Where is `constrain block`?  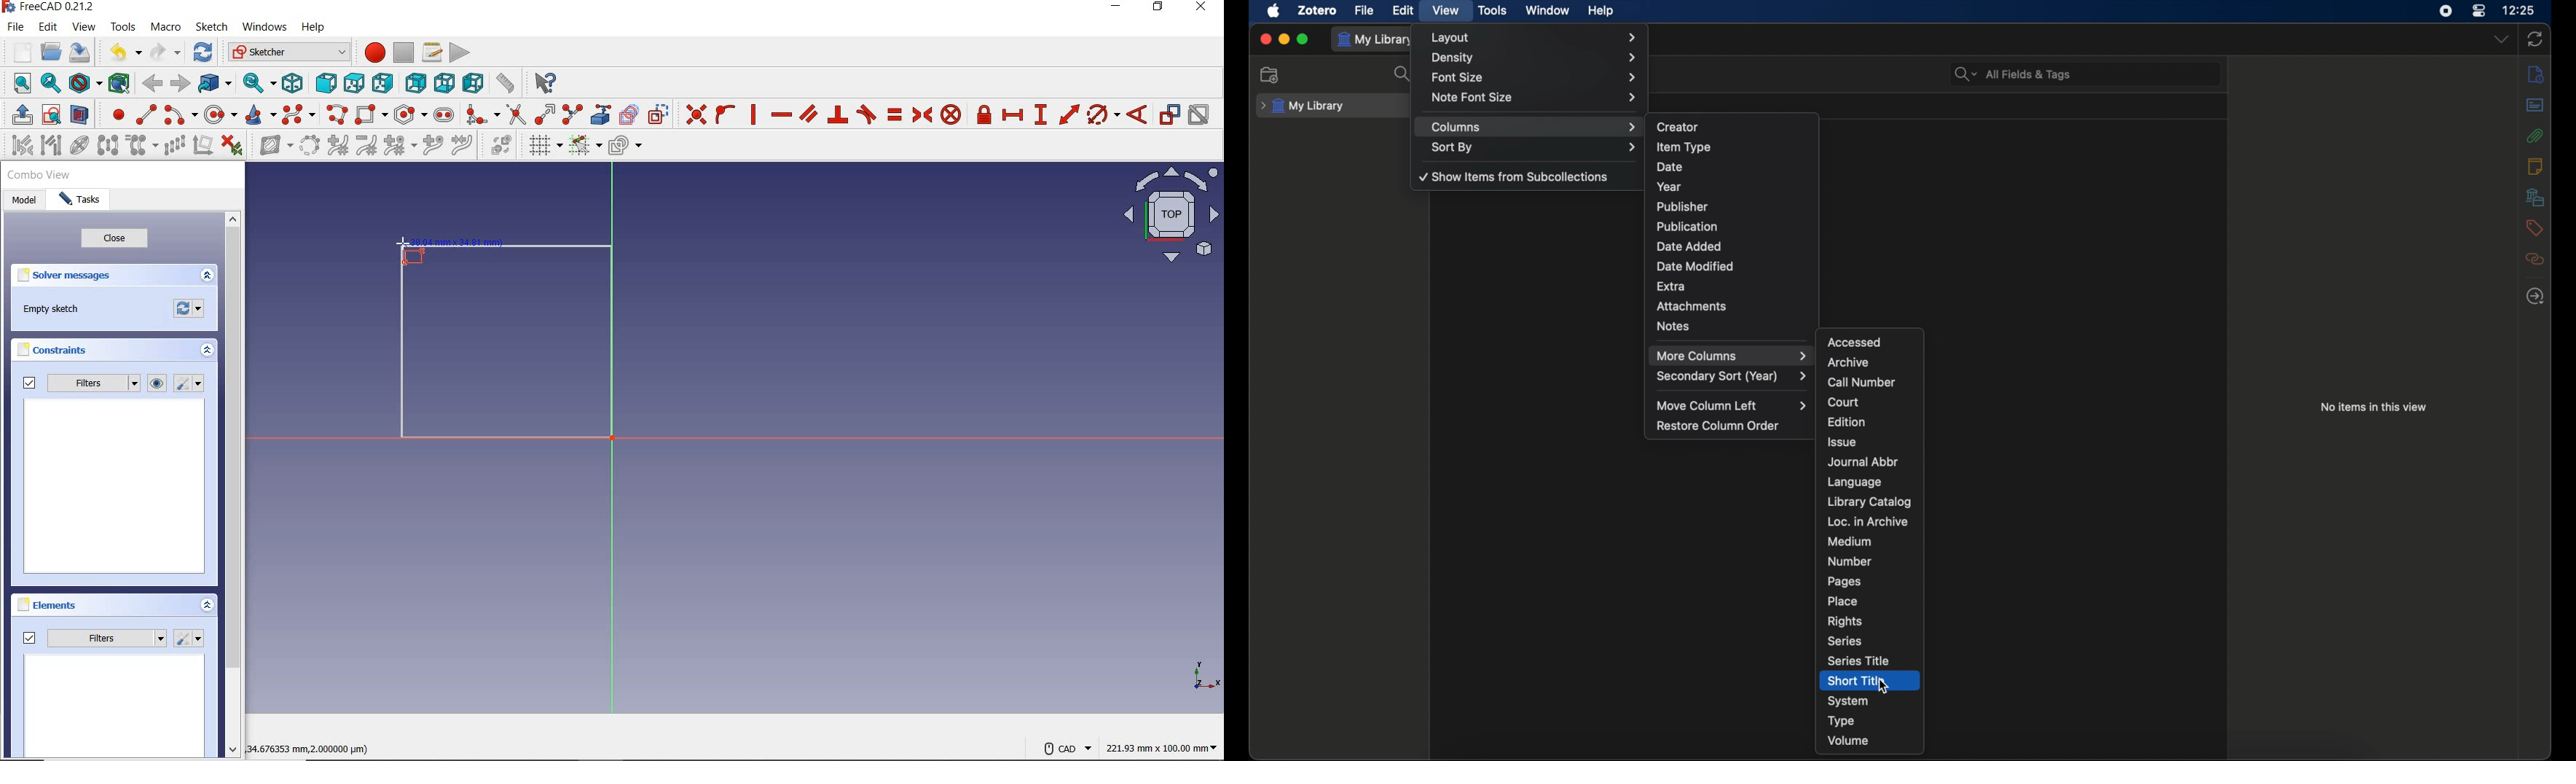
constrain block is located at coordinates (951, 115).